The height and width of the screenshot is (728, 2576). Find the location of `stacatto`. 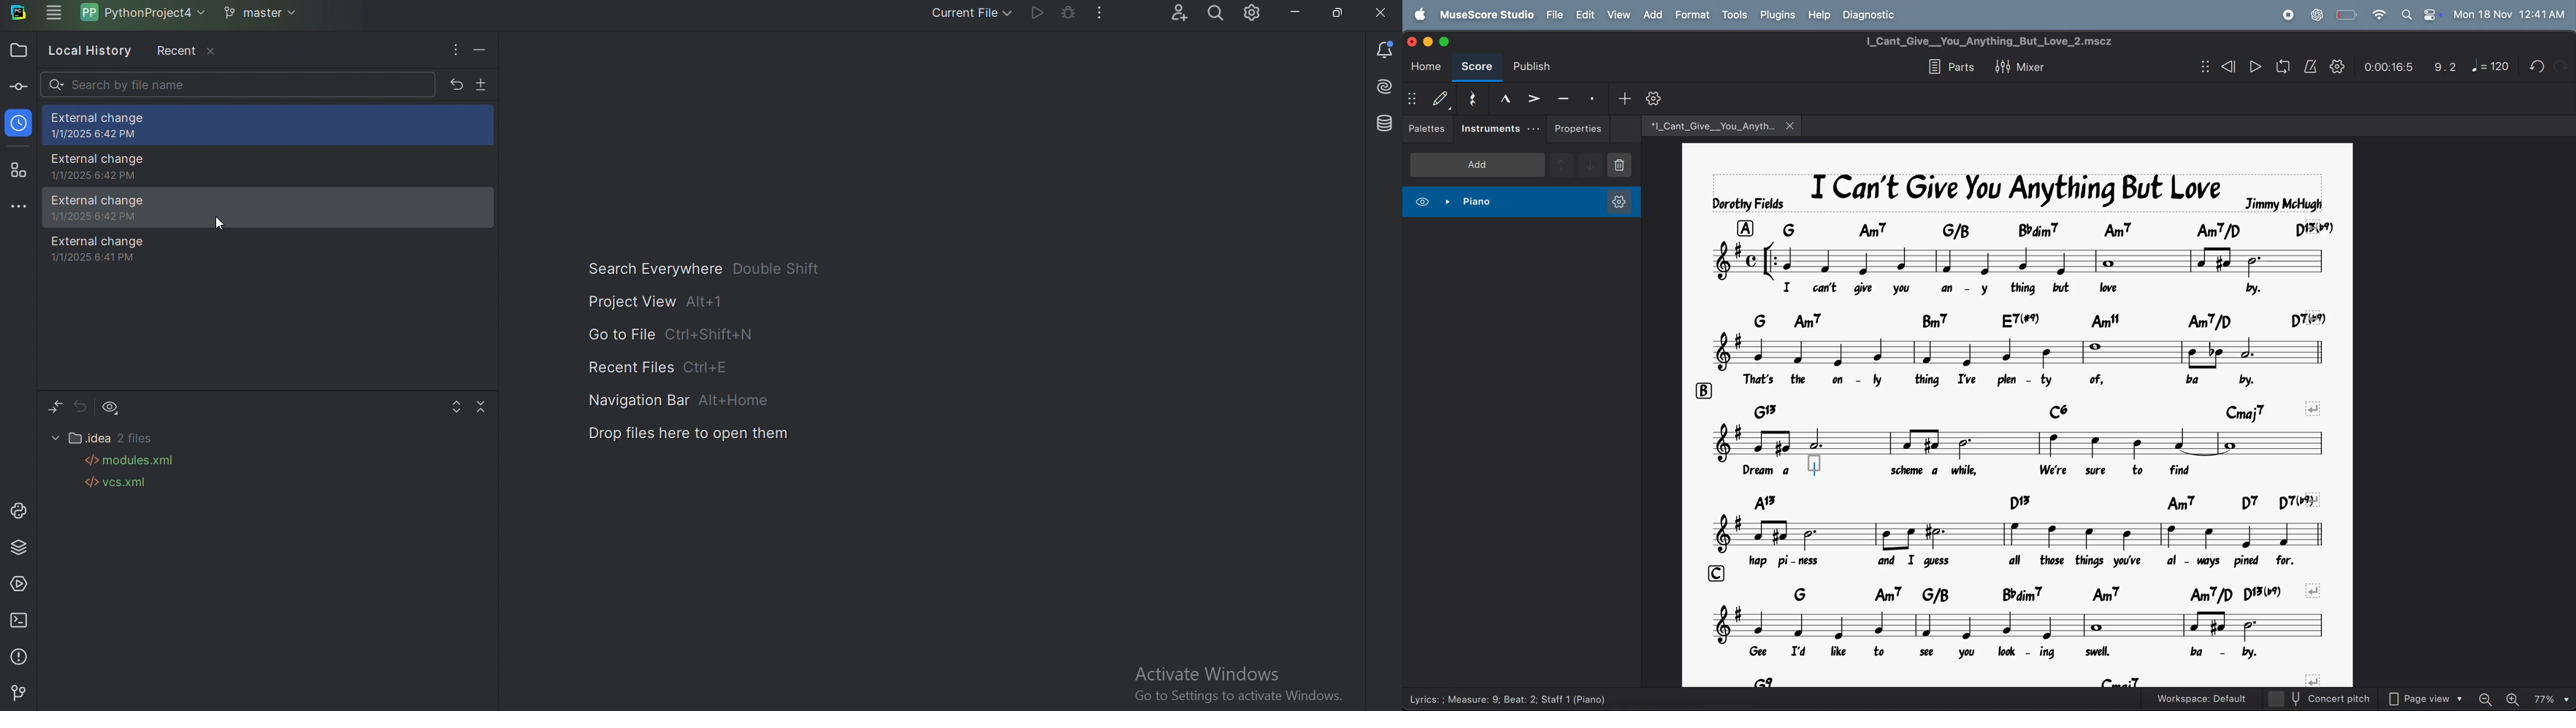

stacatto is located at coordinates (1592, 96).